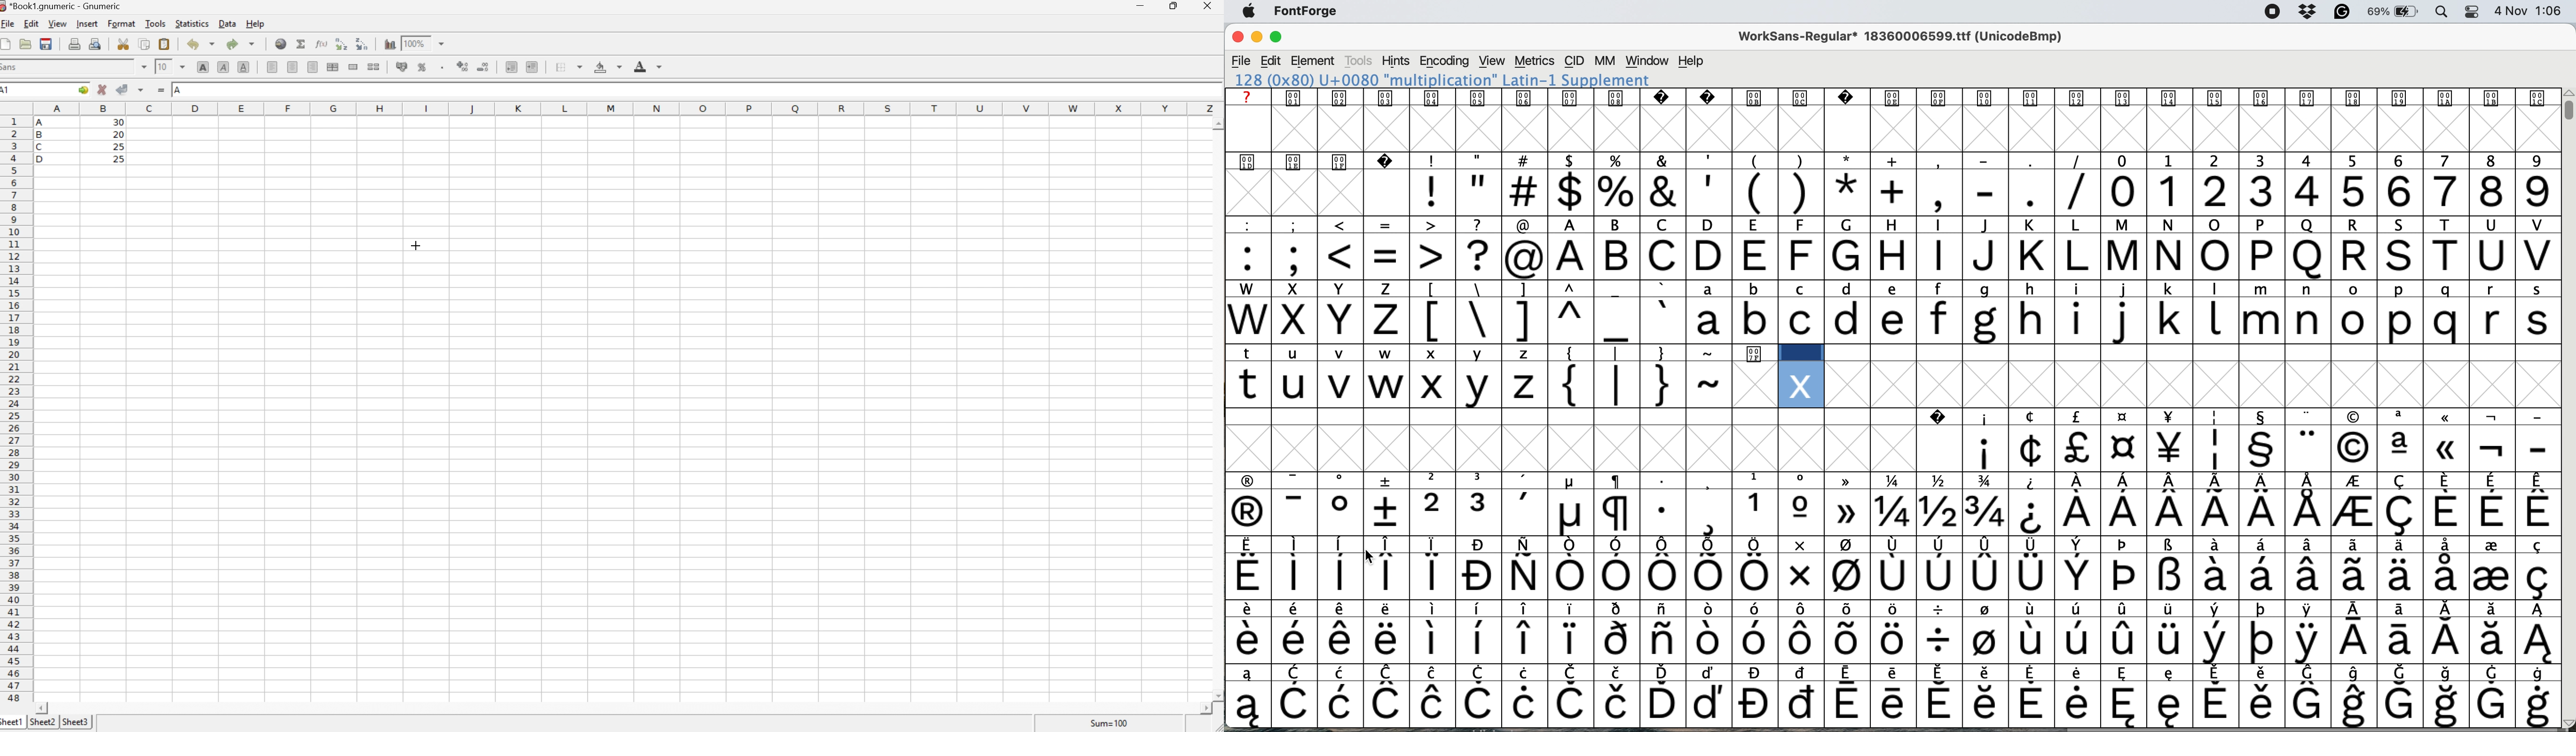 This screenshot has height=756, width=2576. I want to click on Sort the selected region in descending order based on the first column selected, so click(361, 43).